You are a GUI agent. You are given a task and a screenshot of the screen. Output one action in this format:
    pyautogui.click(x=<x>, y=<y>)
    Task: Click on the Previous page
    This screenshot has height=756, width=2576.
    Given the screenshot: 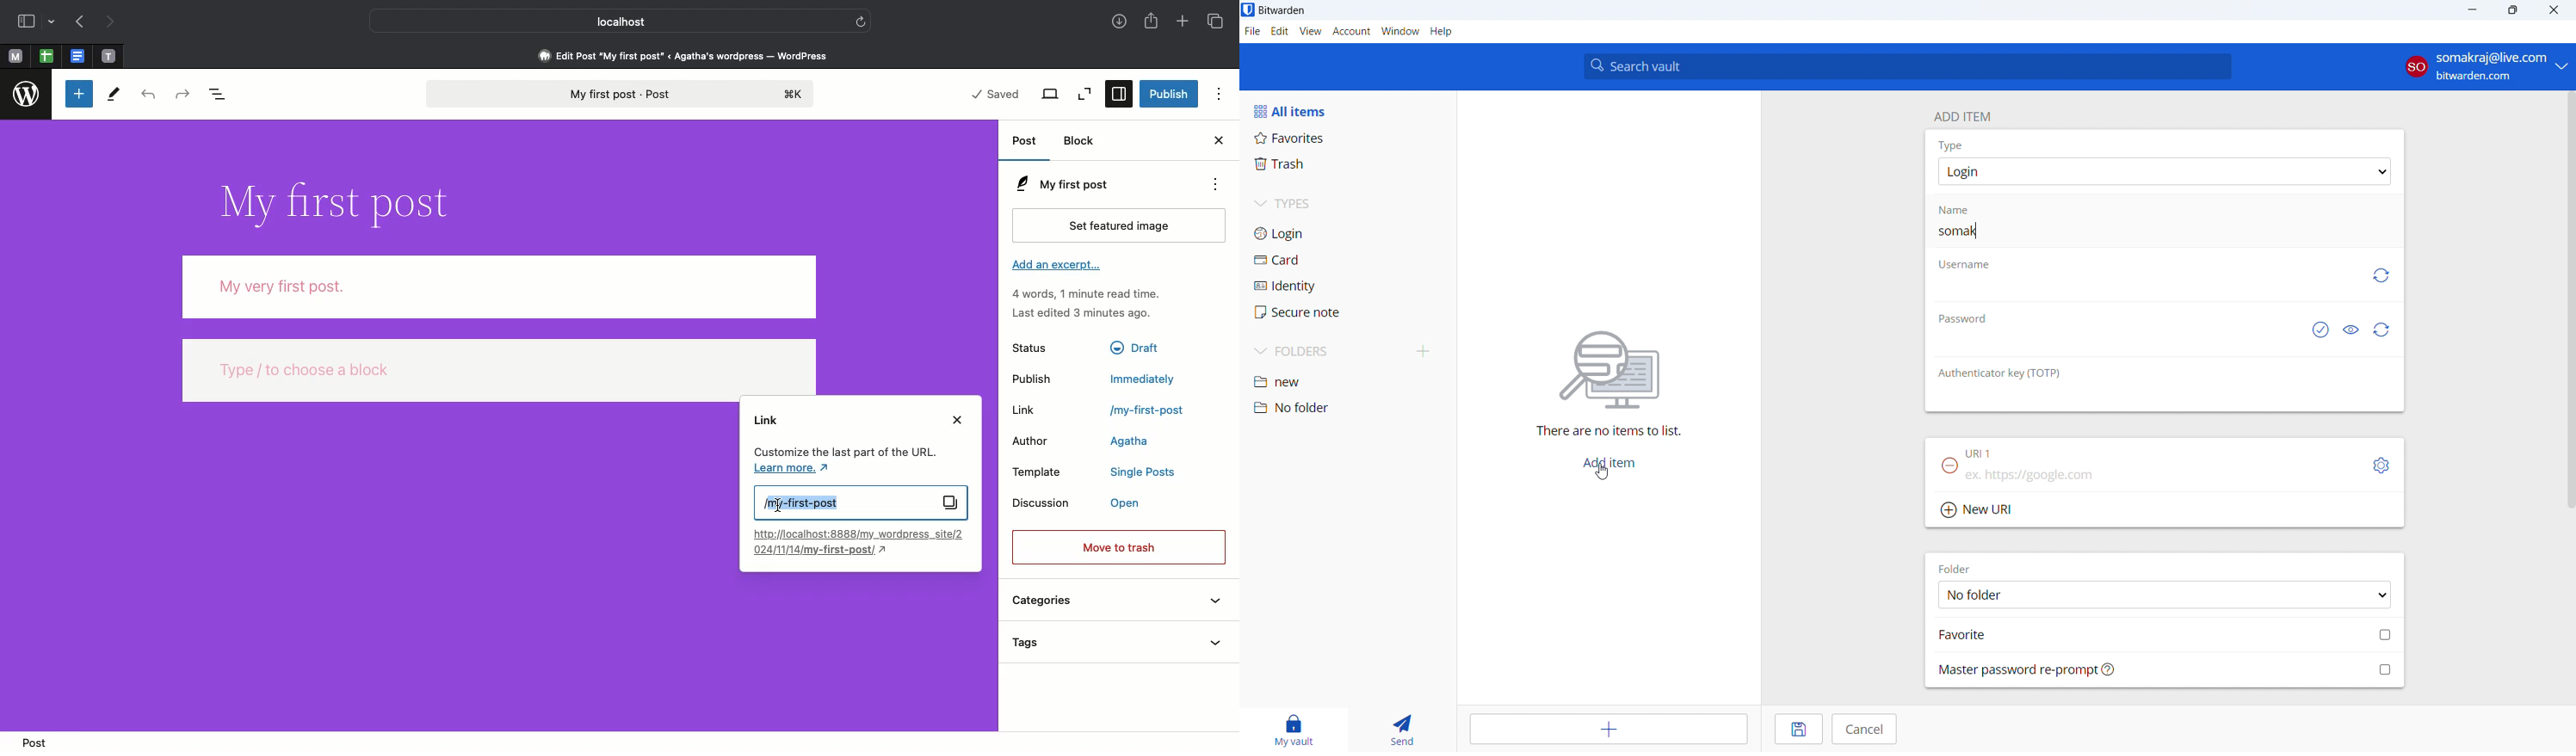 What is the action you would take?
    pyautogui.click(x=78, y=22)
    